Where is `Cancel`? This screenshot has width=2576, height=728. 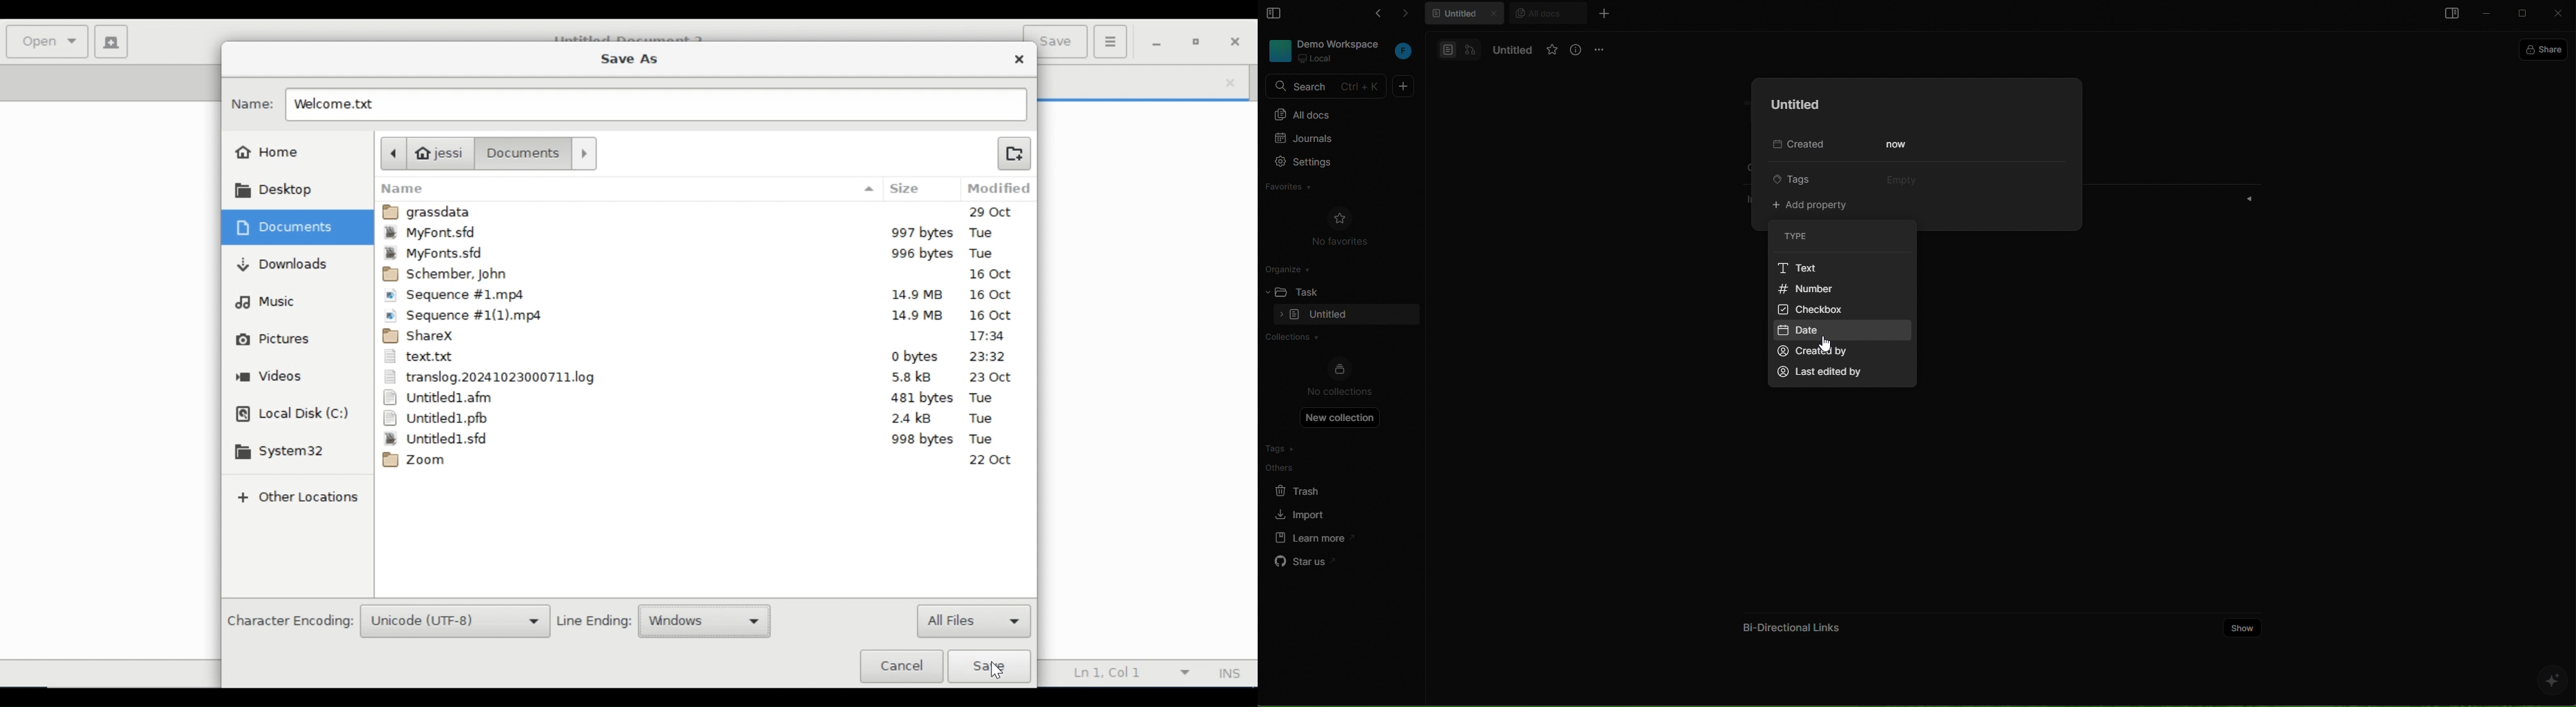
Cancel is located at coordinates (901, 666).